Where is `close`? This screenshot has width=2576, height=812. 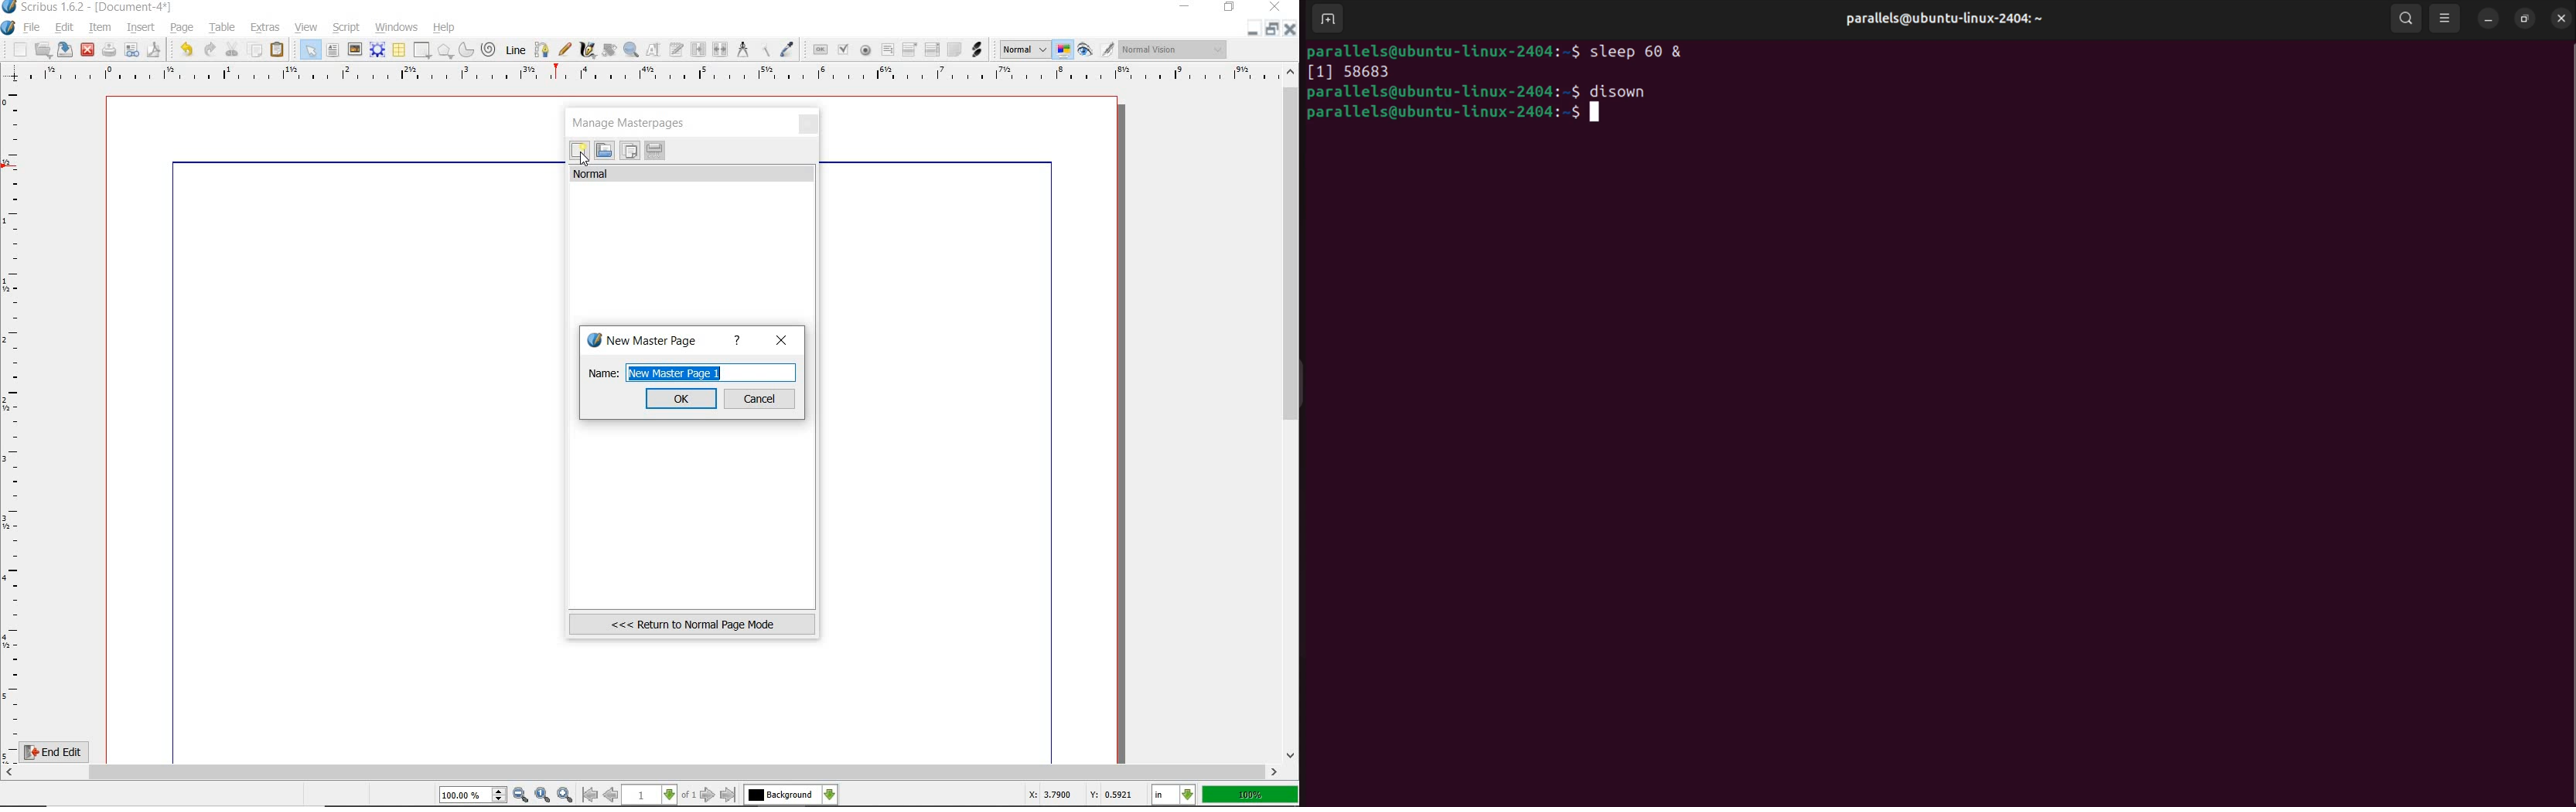
close is located at coordinates (87, 49).